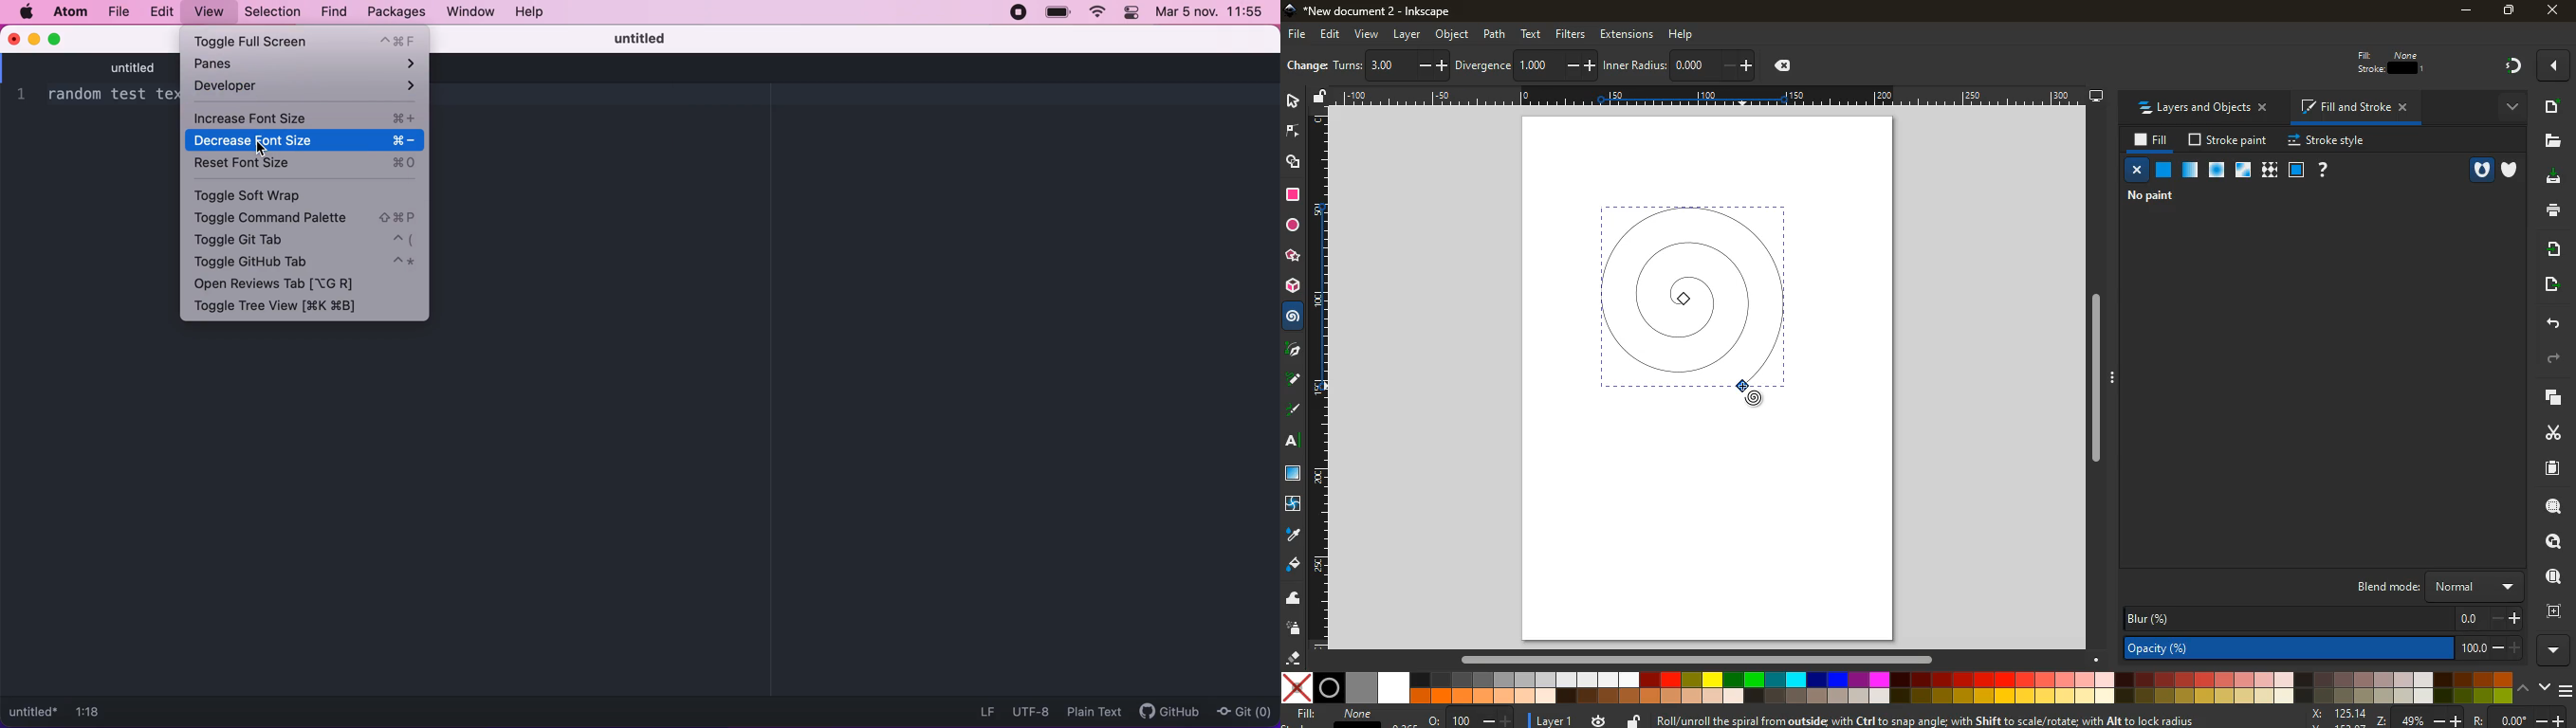 Image resolution: width=2576 pixels, height=728 pixels. Describe the element at coordinates (333, 13) in the screenshot. I see `find` at that location.